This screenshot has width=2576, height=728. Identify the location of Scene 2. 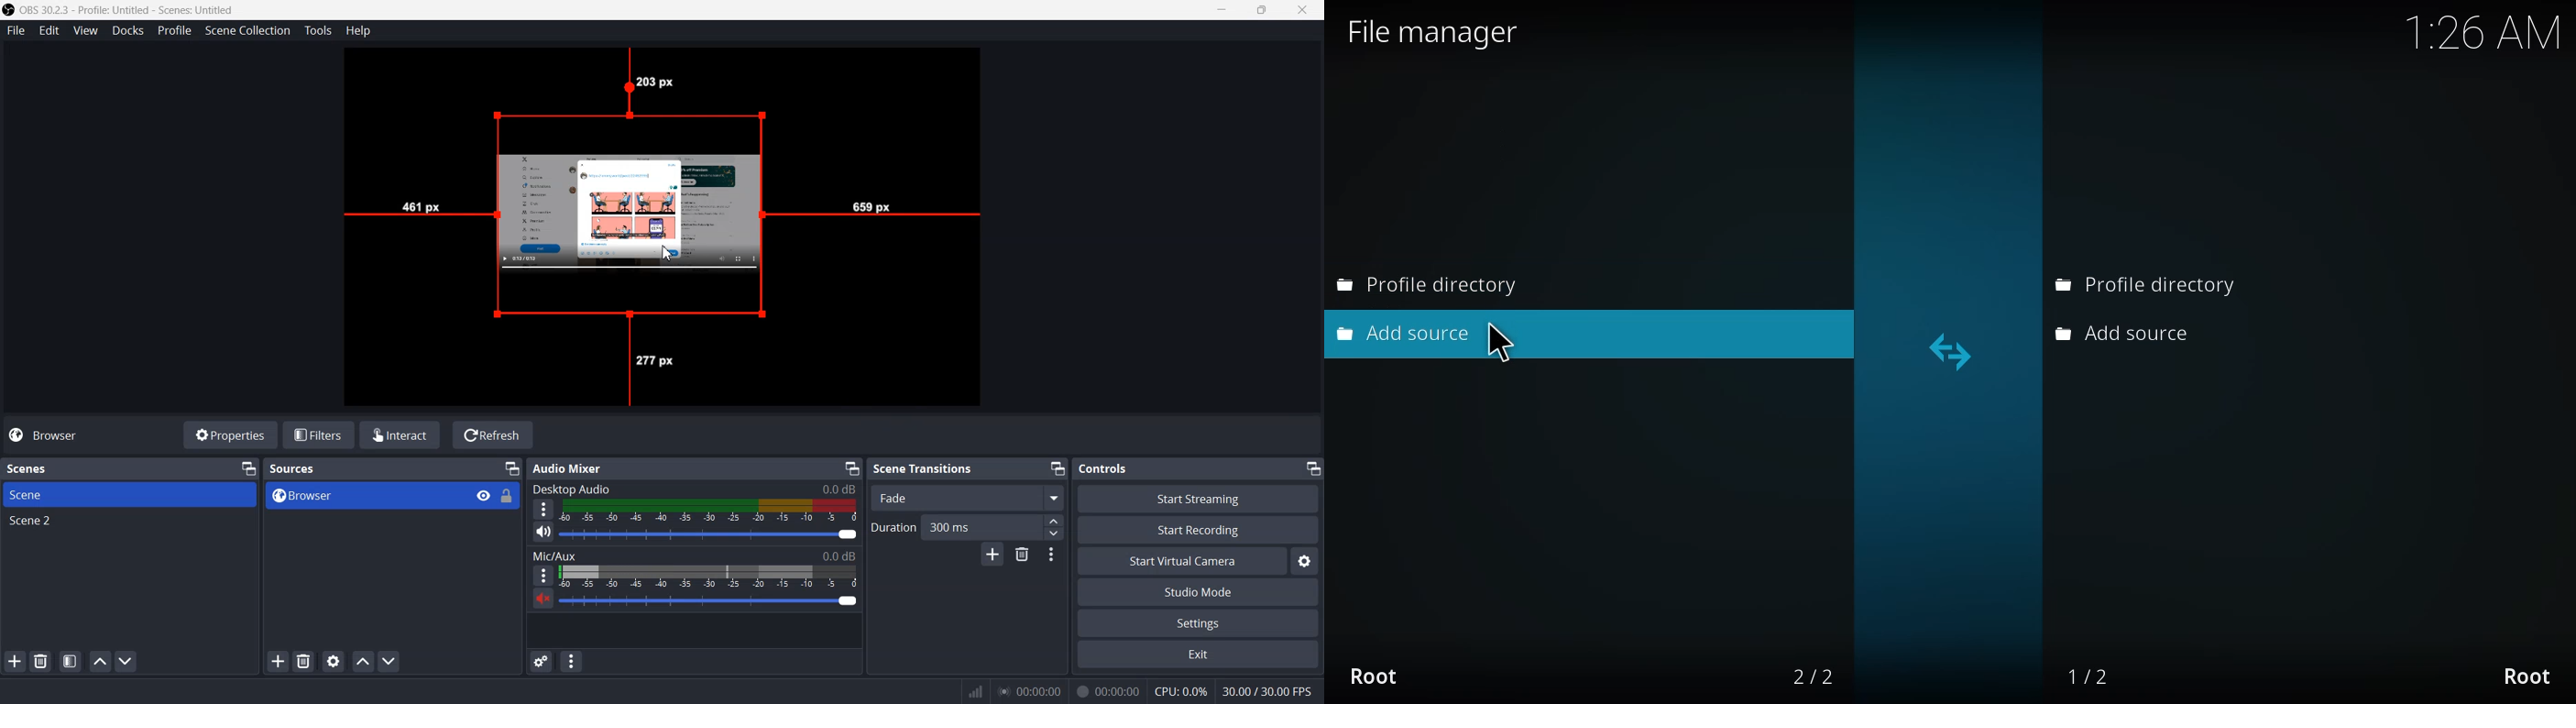
(130, 522).